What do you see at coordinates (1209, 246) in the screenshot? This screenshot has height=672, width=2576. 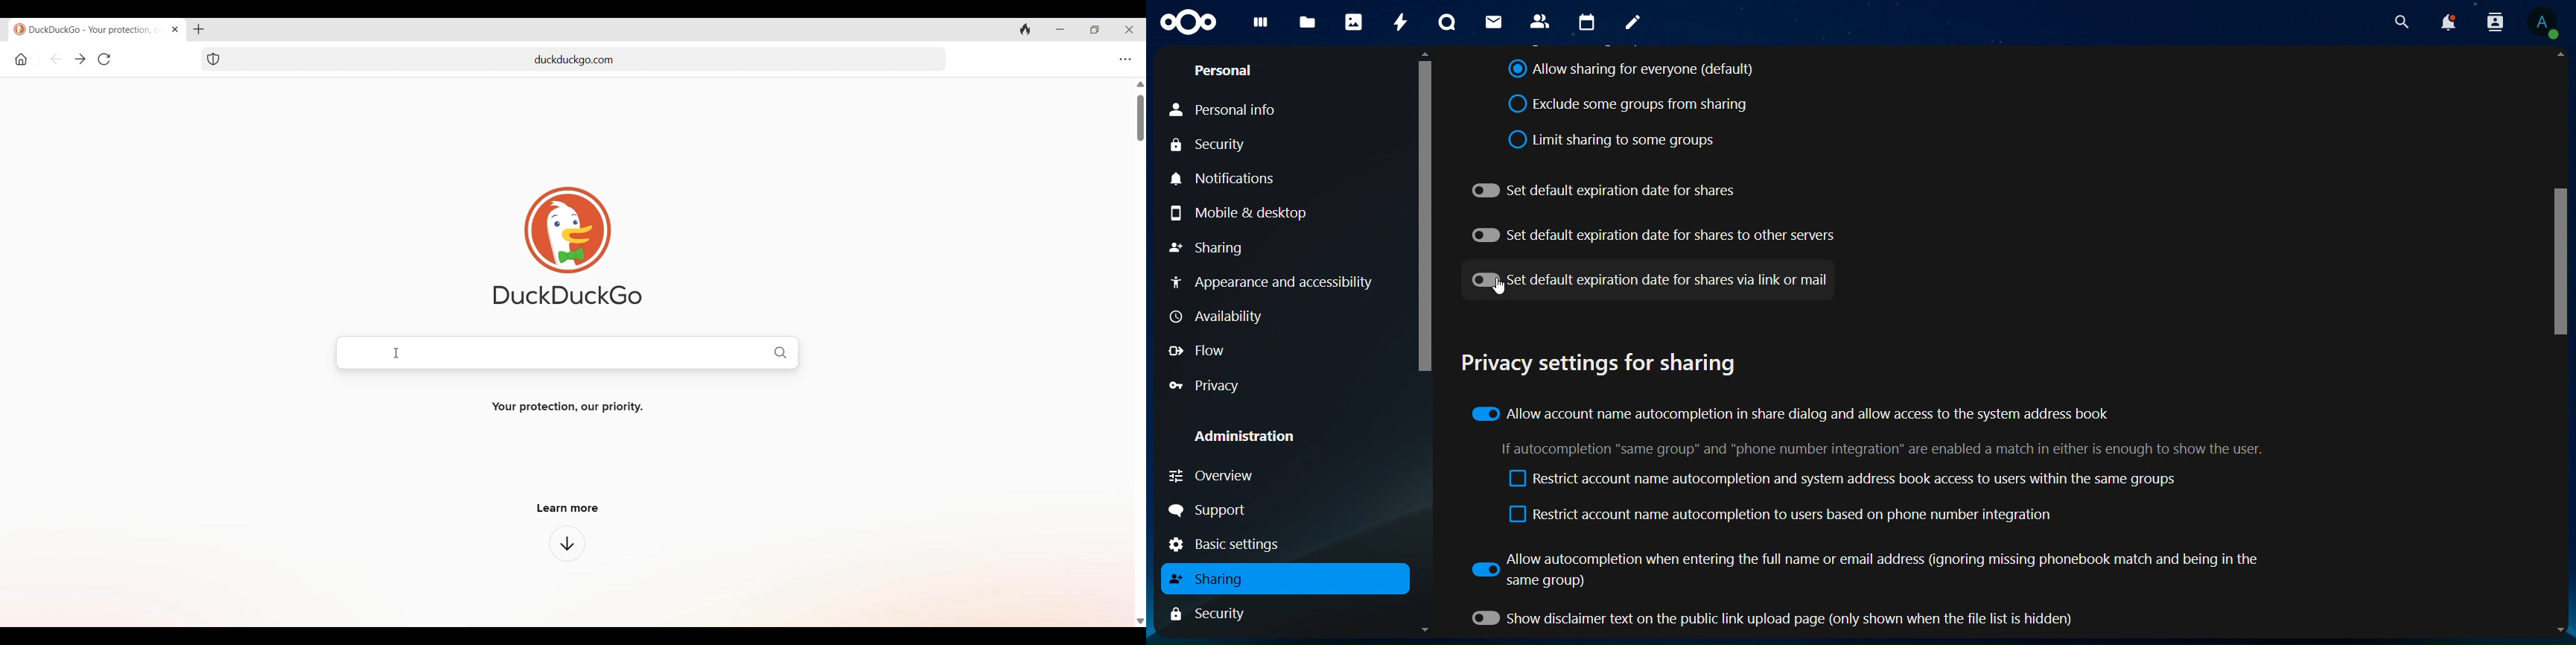 I see `sharing` at bounding box center [1209, 246].